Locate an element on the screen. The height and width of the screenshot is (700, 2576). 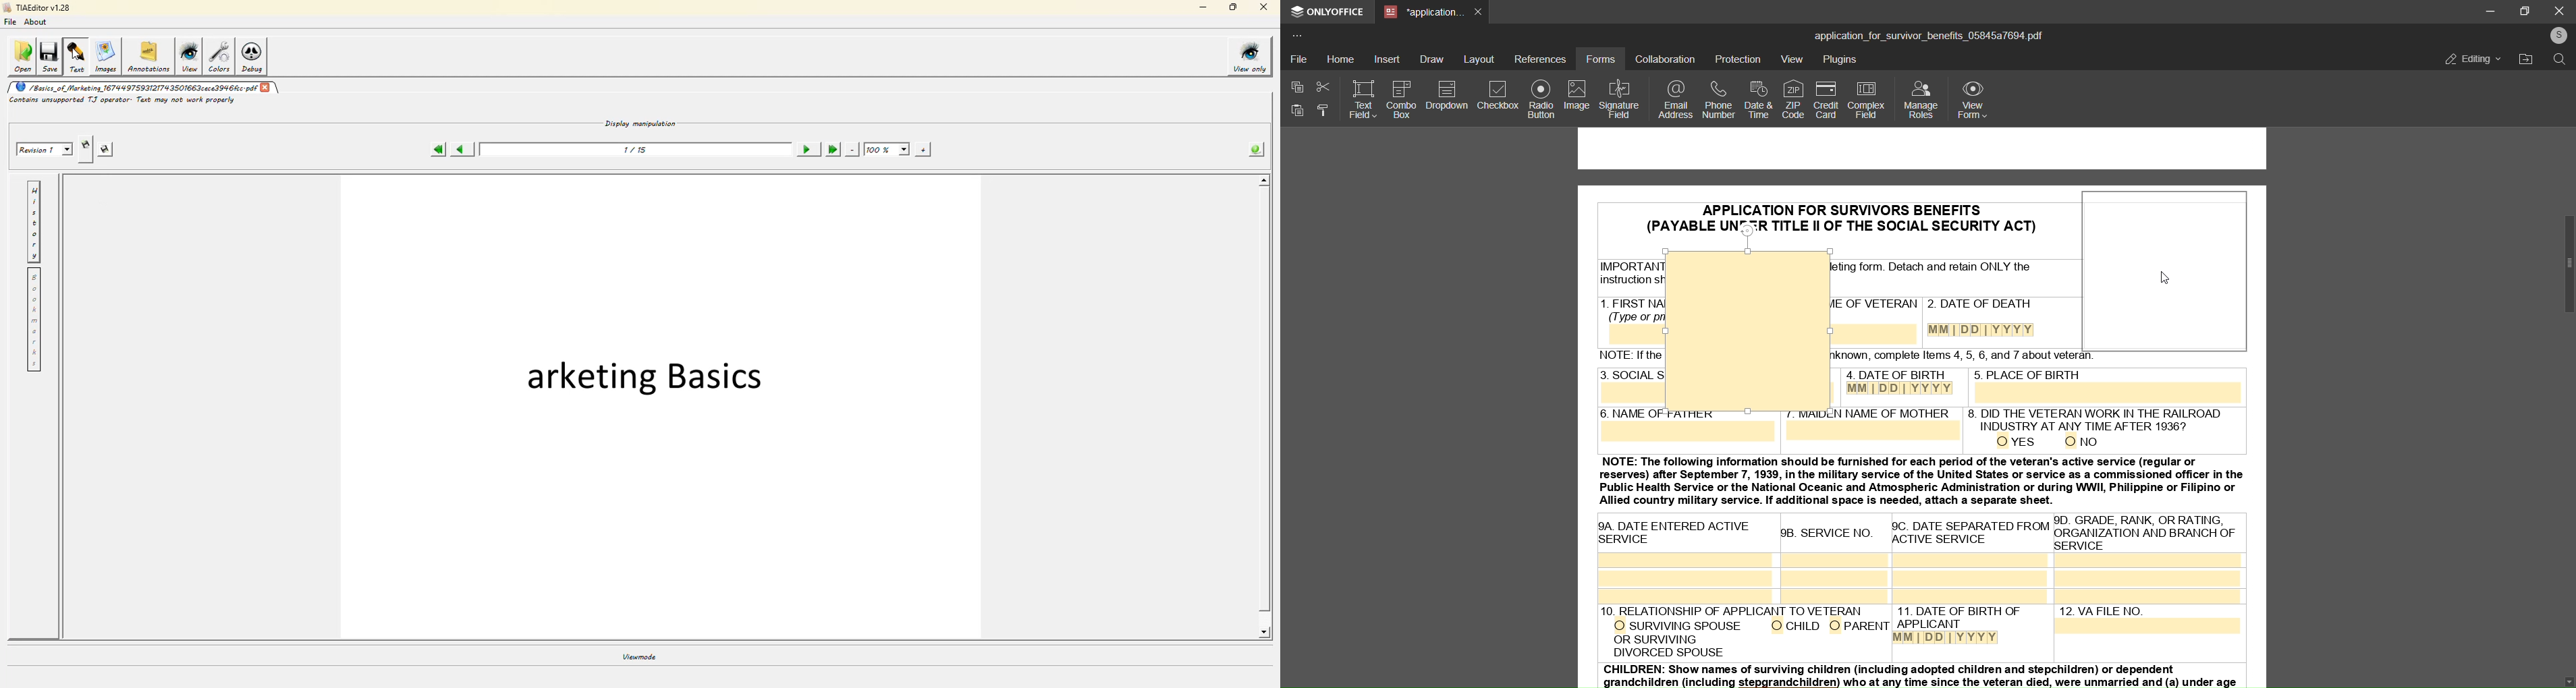
close is located at coordinates (2559, 10).